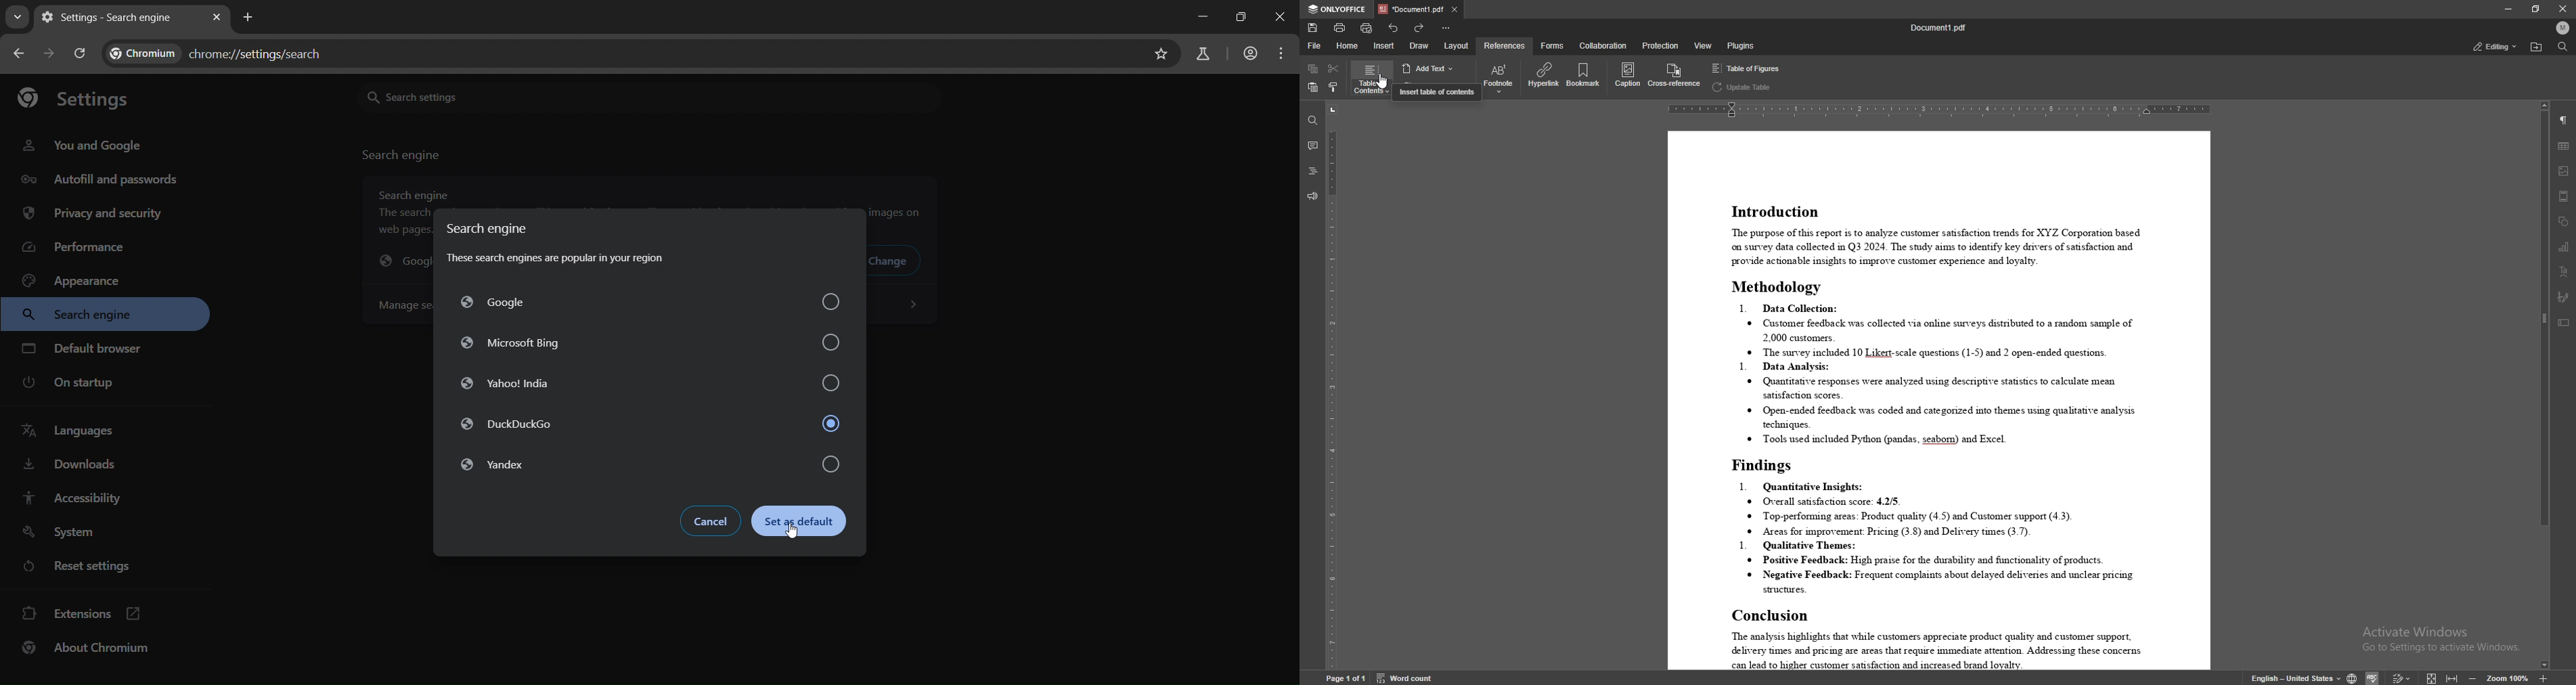  What do you see at coordinates (1340, 27) in the screenshot?
I see `print` at bounding box center [1340, 27].